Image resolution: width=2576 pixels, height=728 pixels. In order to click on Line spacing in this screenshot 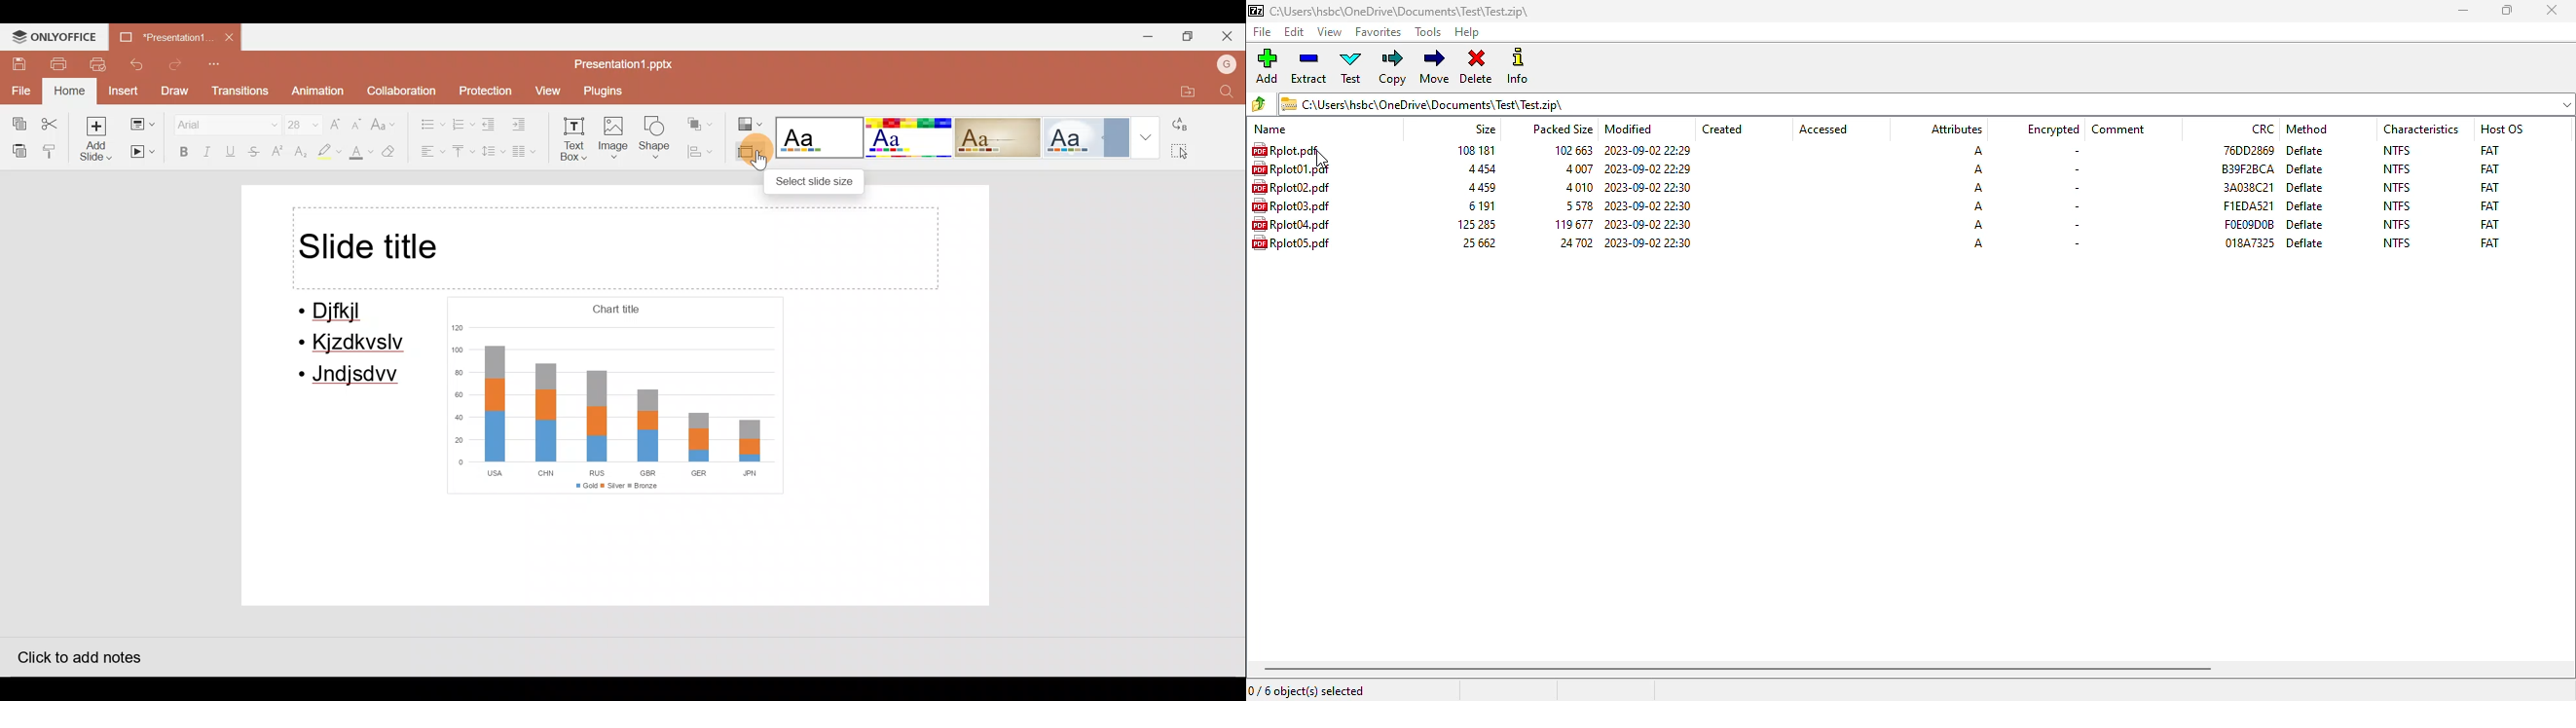, I will do `click(491, 151)`.